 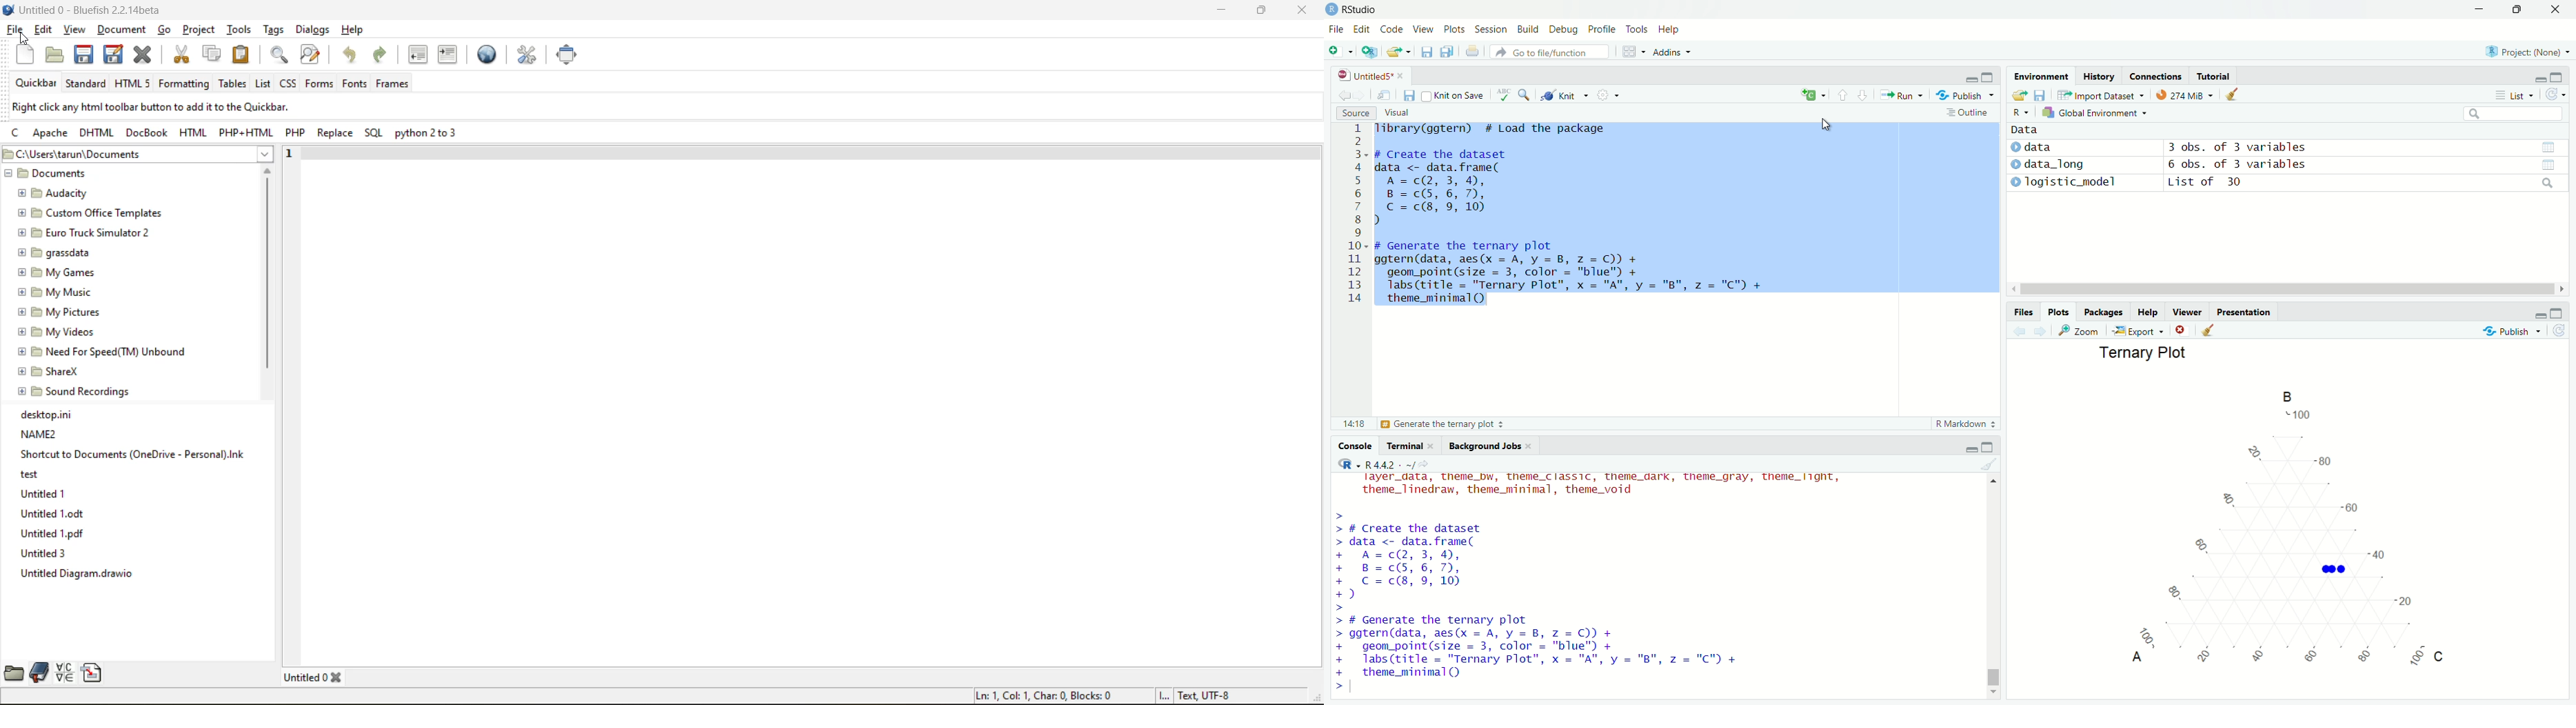 I want to click on R Markdown *, so click(x=1967, y=422).